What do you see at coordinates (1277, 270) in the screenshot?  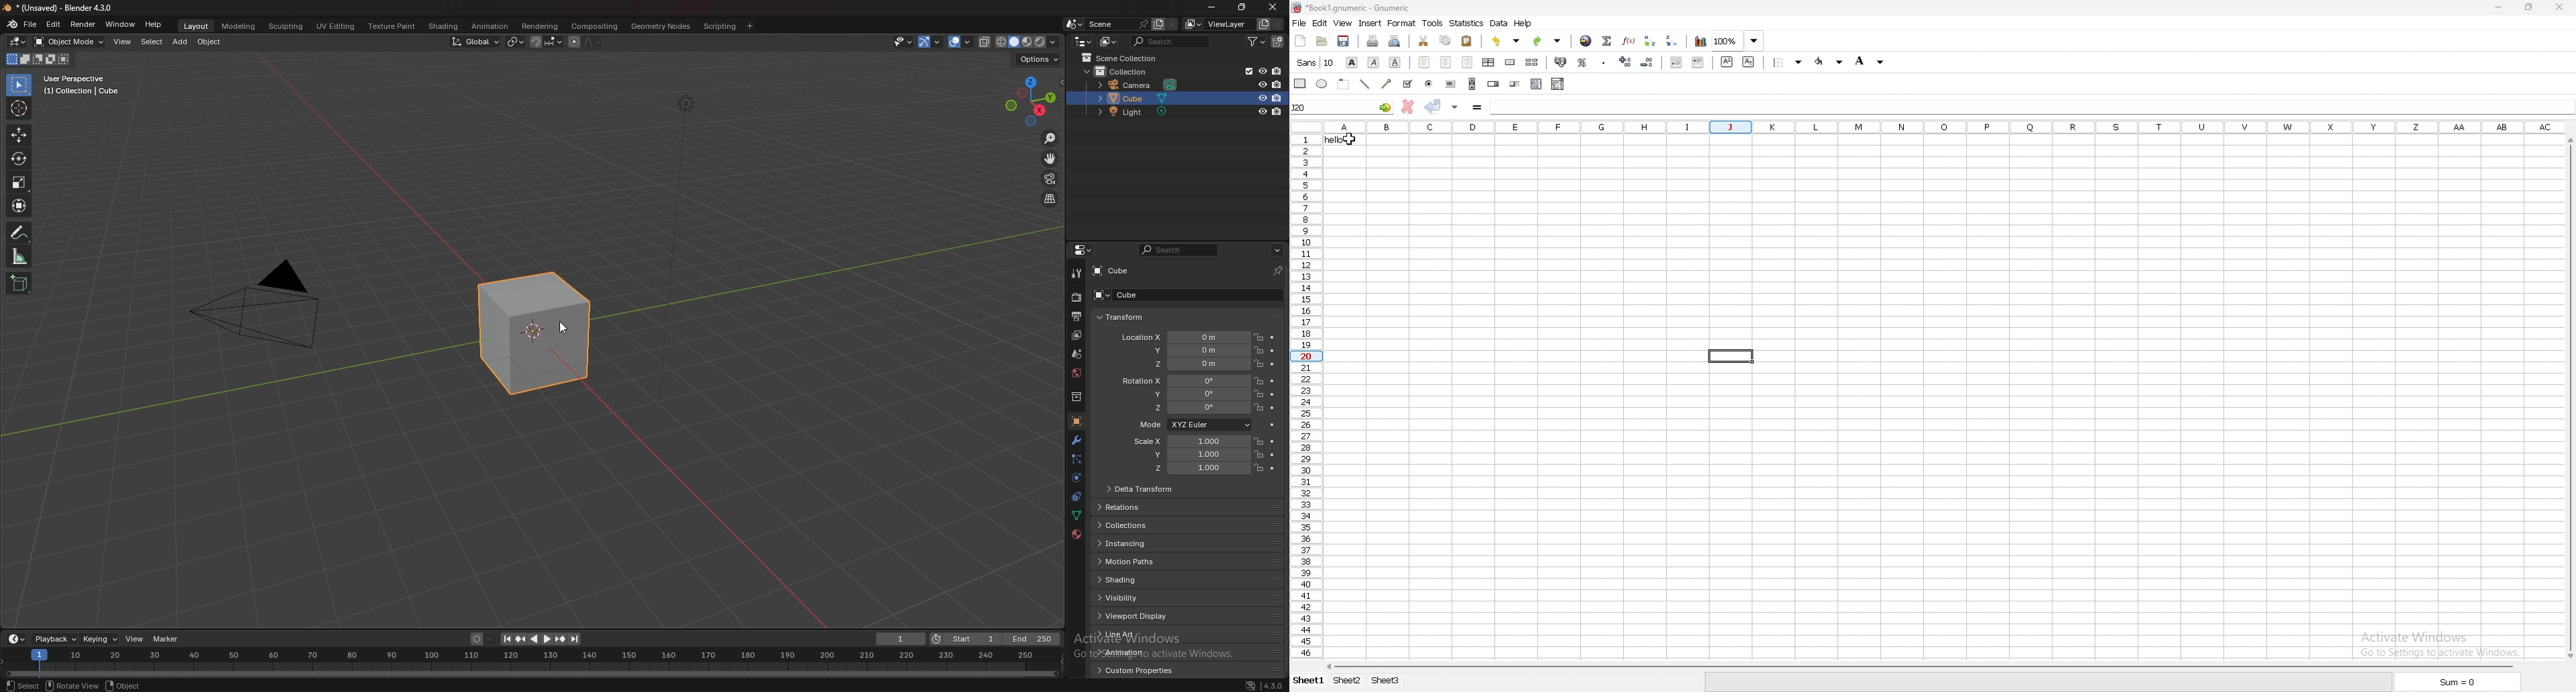 I see `toggle pin id` at bounding box center [1277, 270].